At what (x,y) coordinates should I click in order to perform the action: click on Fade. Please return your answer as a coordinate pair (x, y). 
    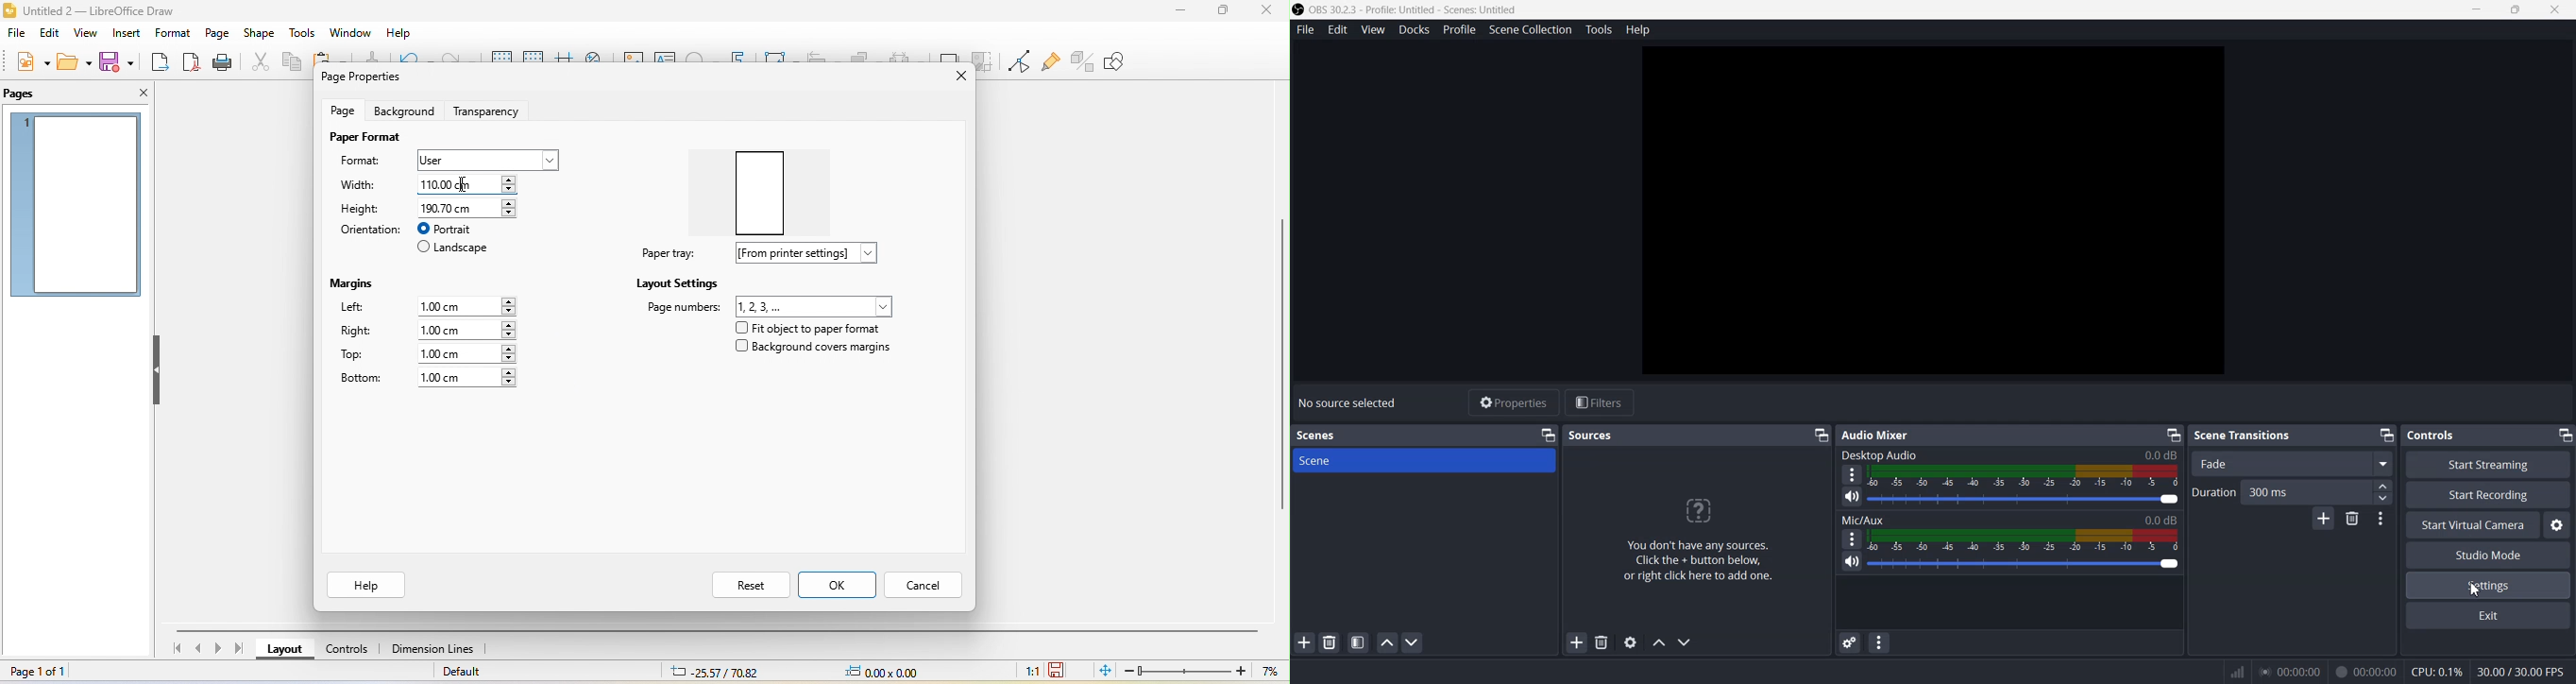
    Looking at the image, I should click on (2290, 463).